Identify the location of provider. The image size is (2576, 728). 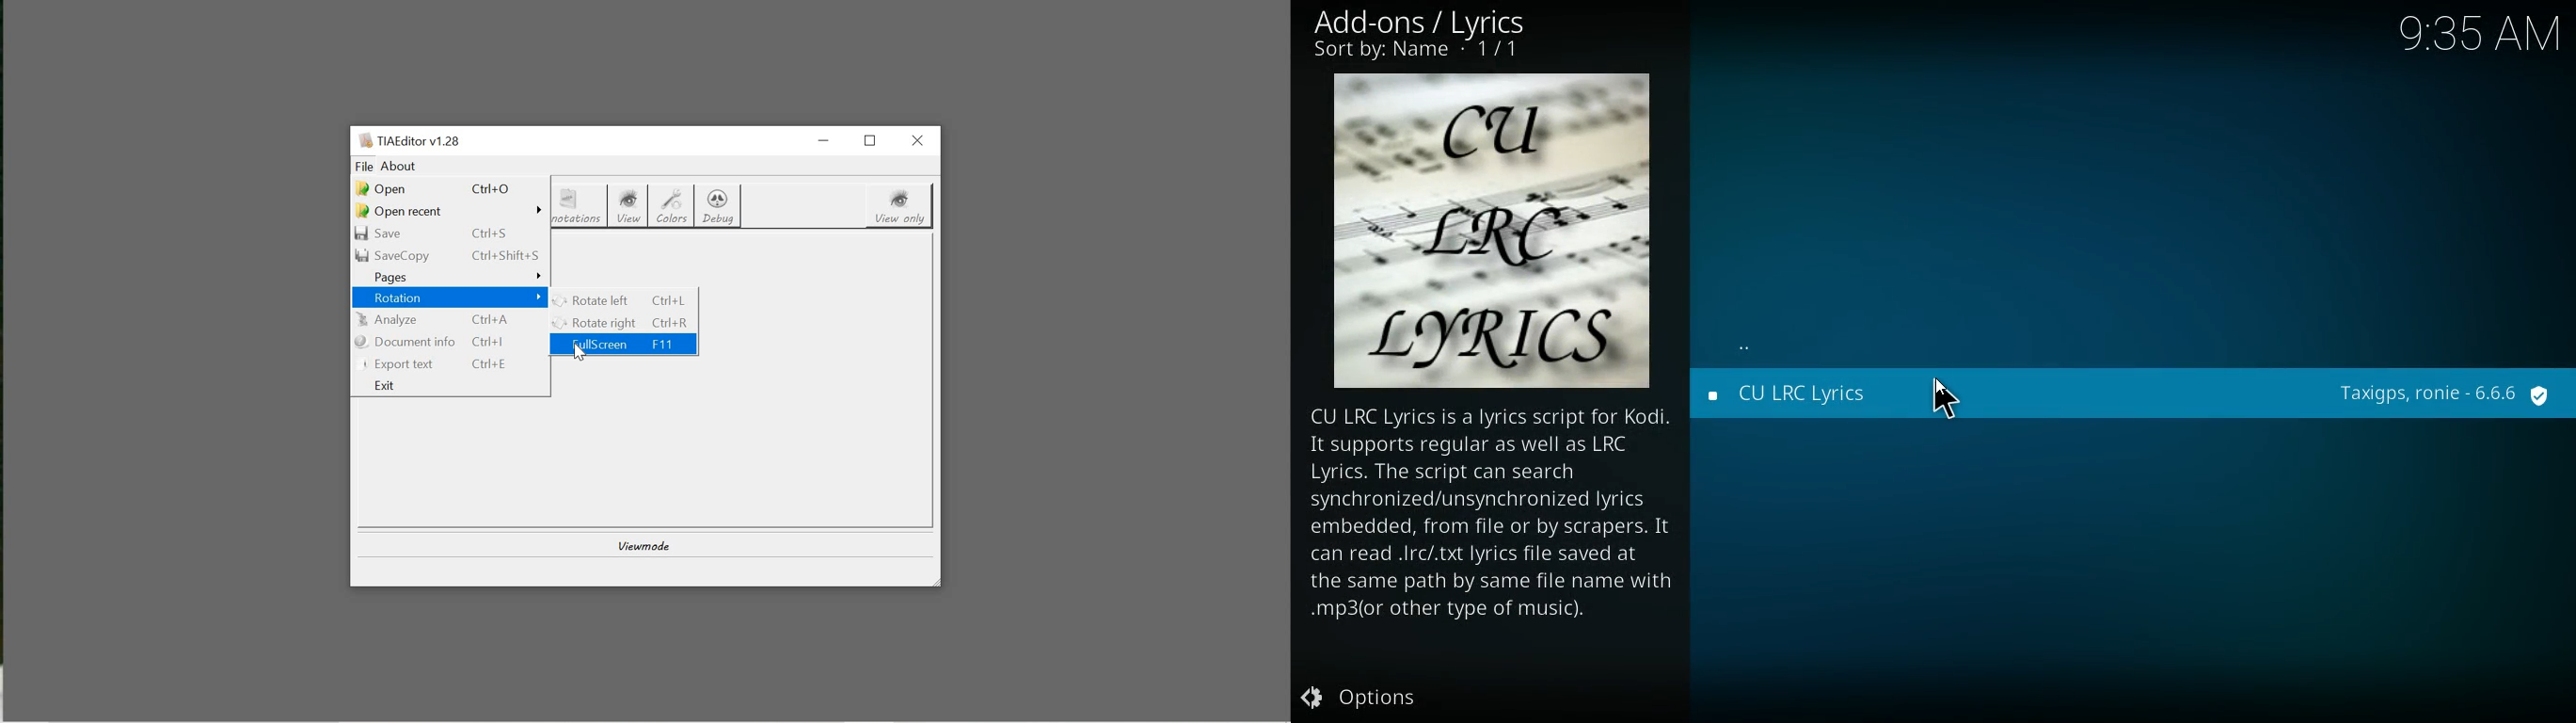
(2444, 395).